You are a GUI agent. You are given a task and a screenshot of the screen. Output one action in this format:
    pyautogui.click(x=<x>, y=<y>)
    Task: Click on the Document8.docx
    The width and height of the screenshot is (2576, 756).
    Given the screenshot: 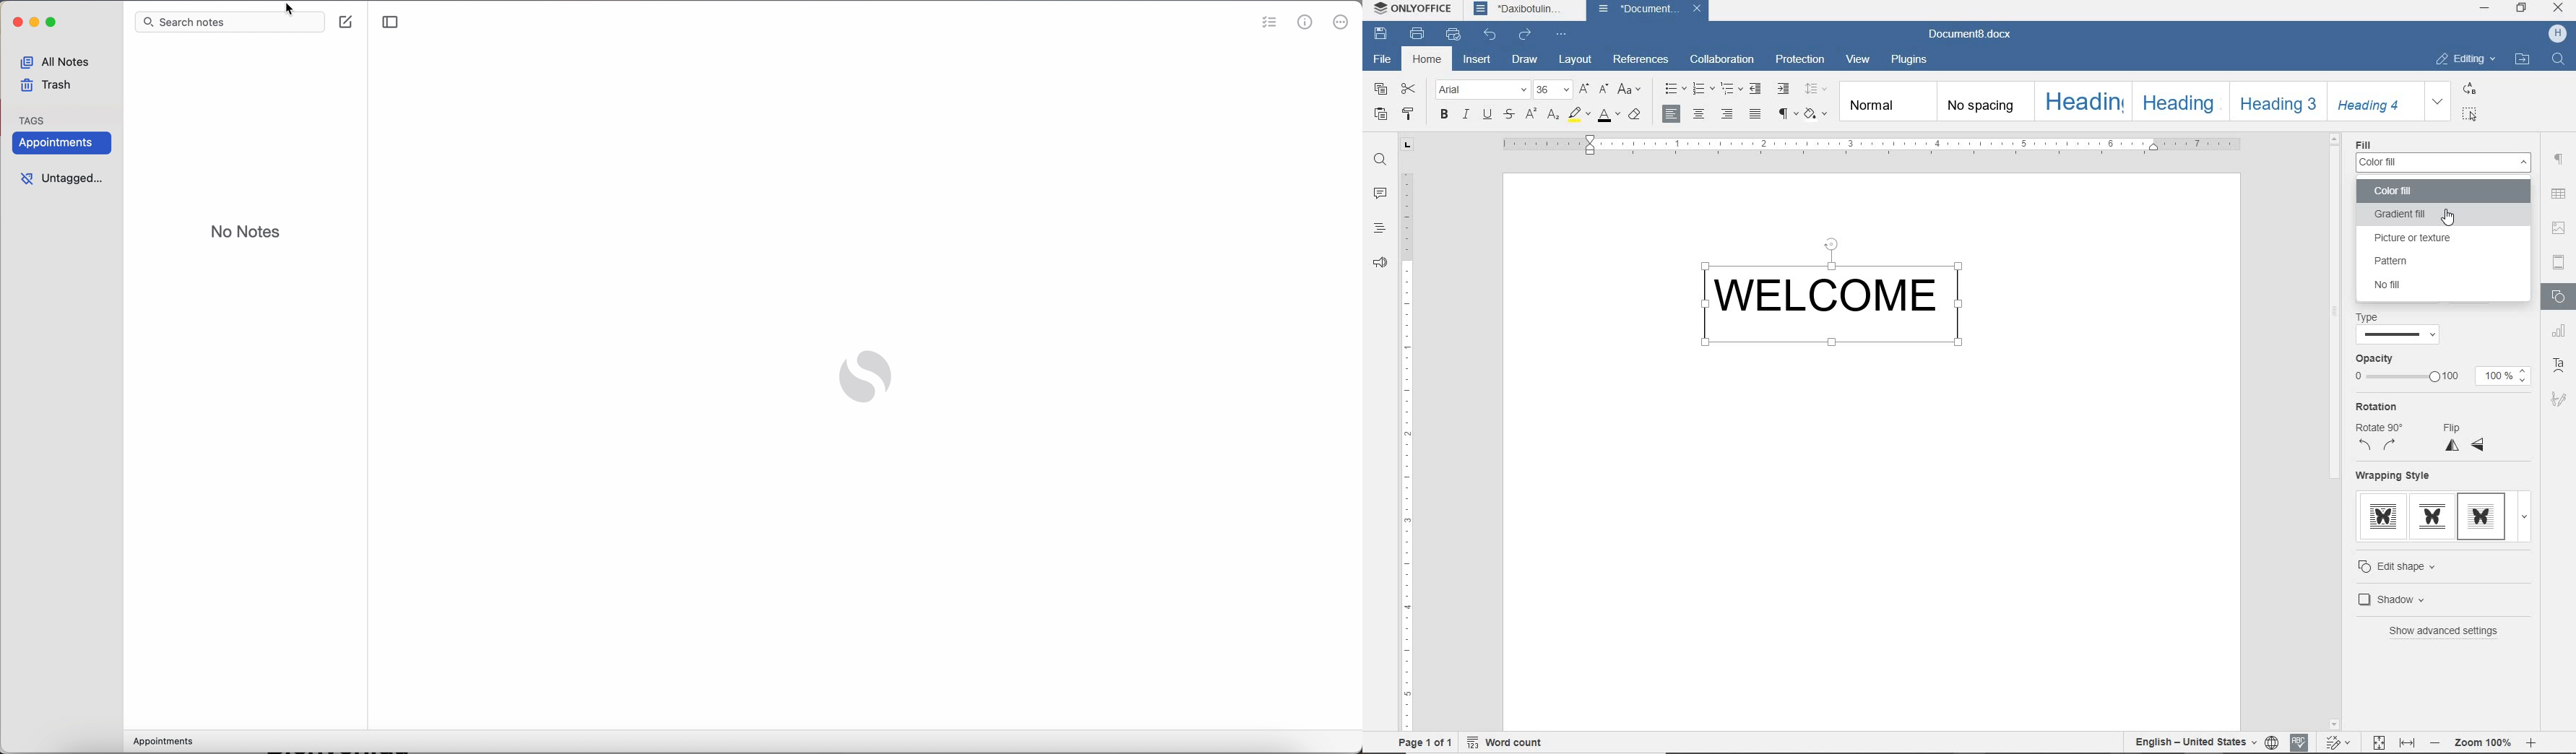 What is the action you would take?
    pyautogui.click(x=1968, y=35)
    